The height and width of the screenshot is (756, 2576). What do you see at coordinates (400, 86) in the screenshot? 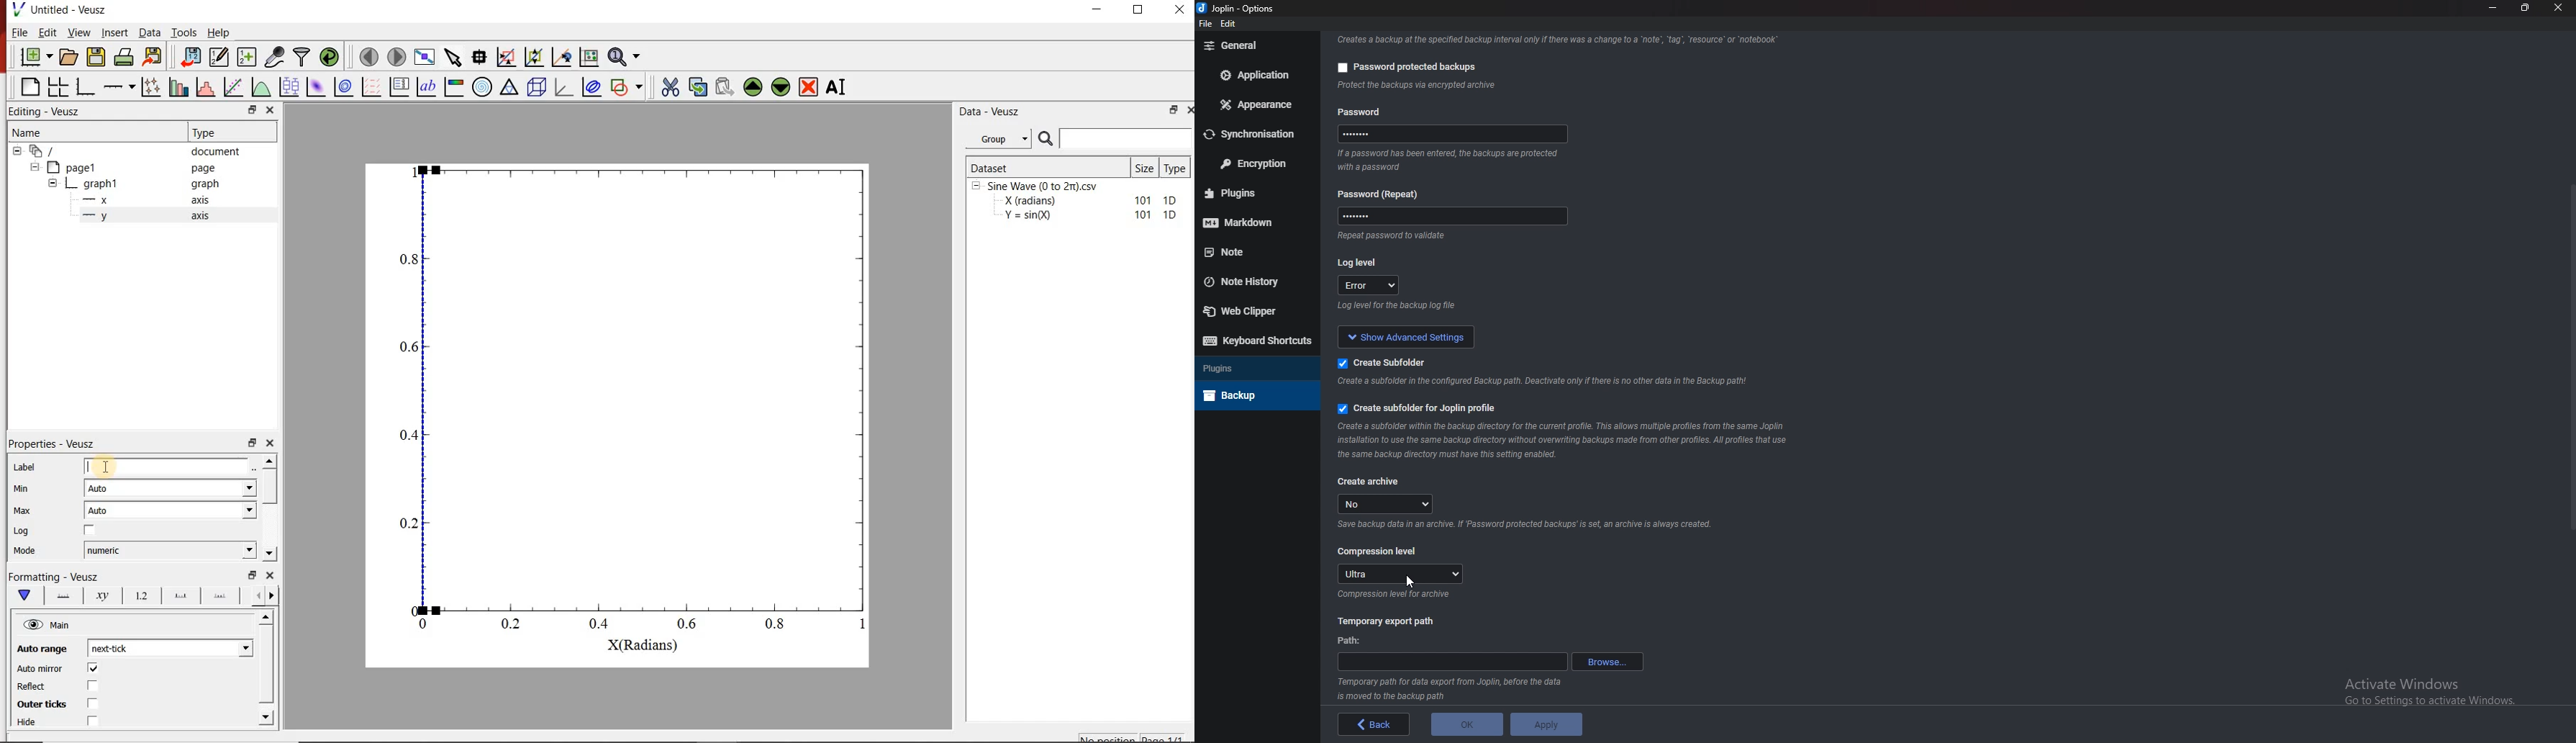
I see `plot key` at bounding box center [400, 86].